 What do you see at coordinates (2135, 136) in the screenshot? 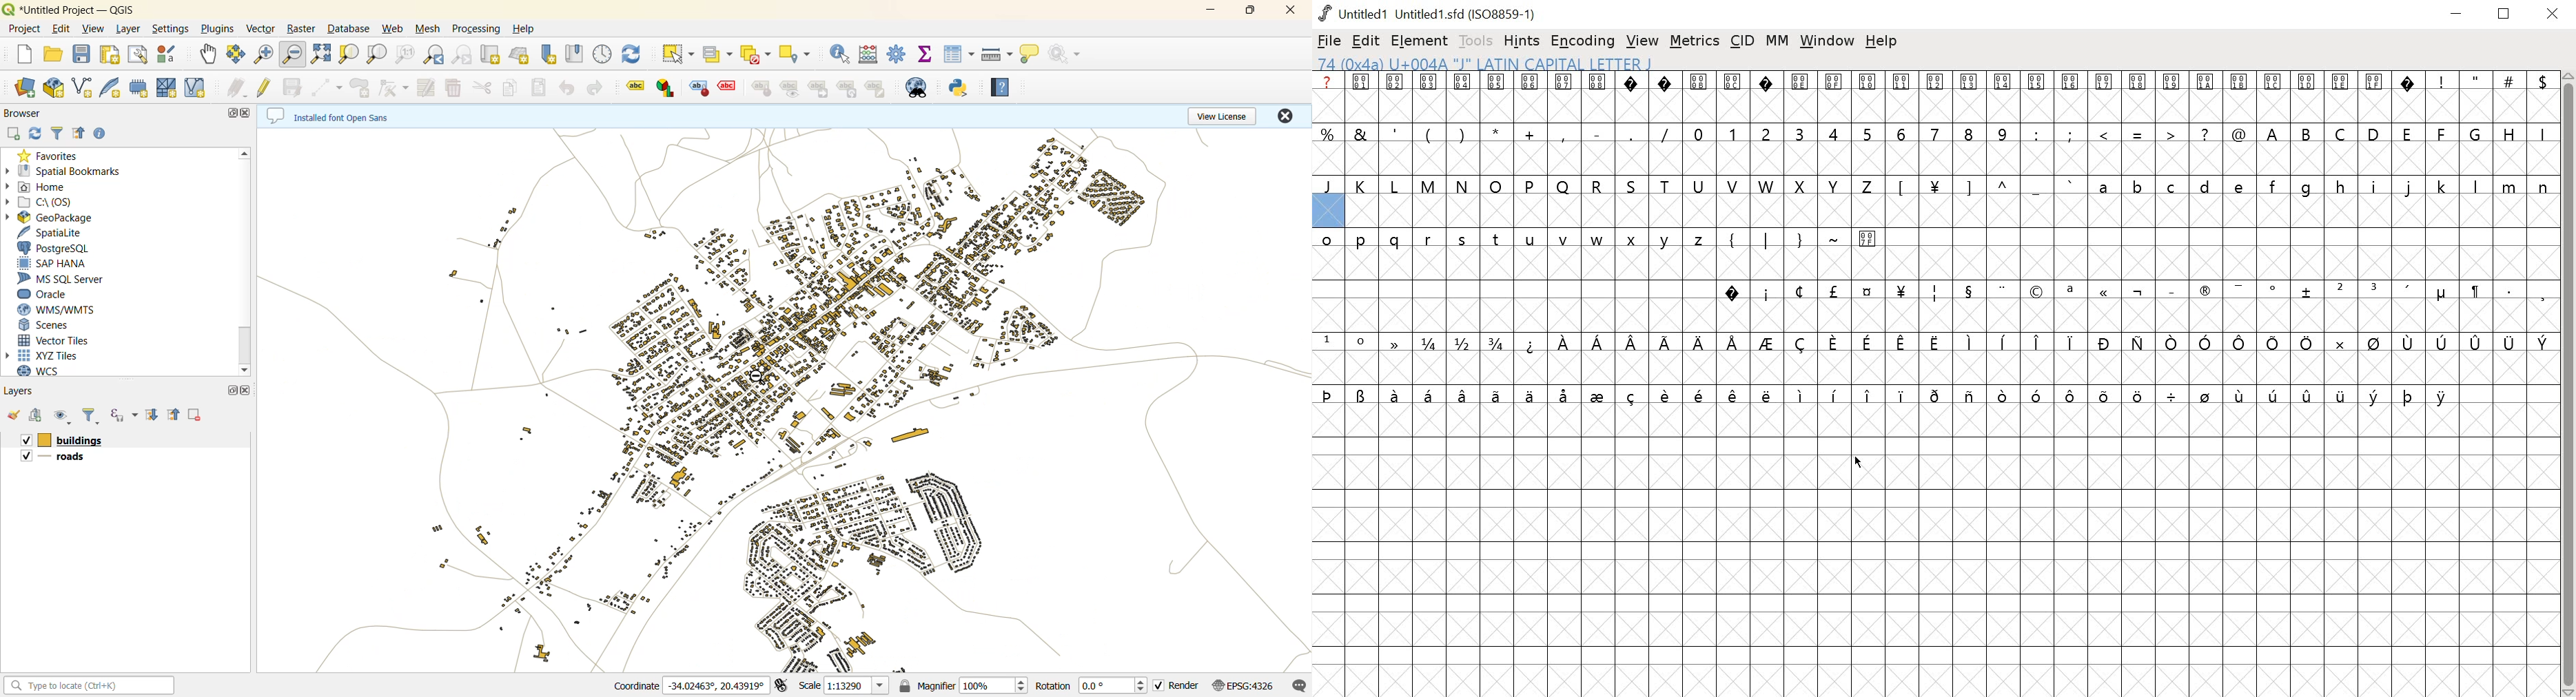
I see `special characters` at bounding box center [2135, 136].